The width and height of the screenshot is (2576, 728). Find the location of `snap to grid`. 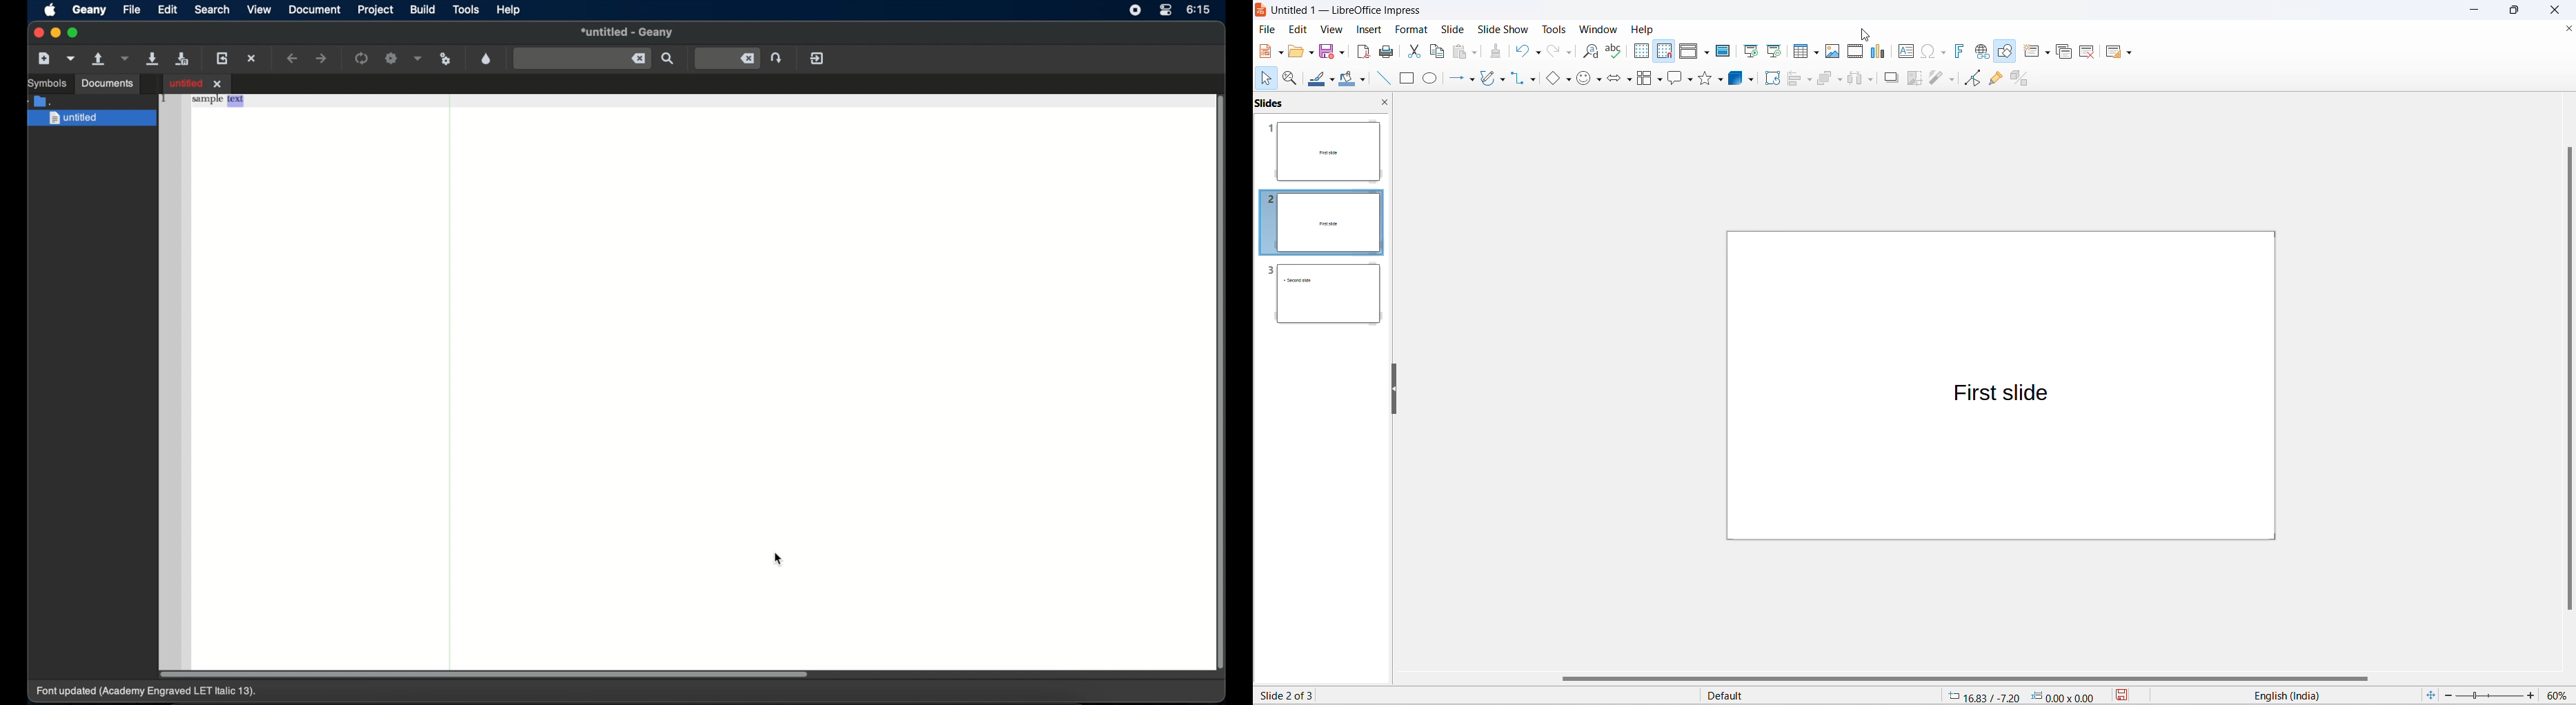

snap to grid is located at coordinates (1665, 51).